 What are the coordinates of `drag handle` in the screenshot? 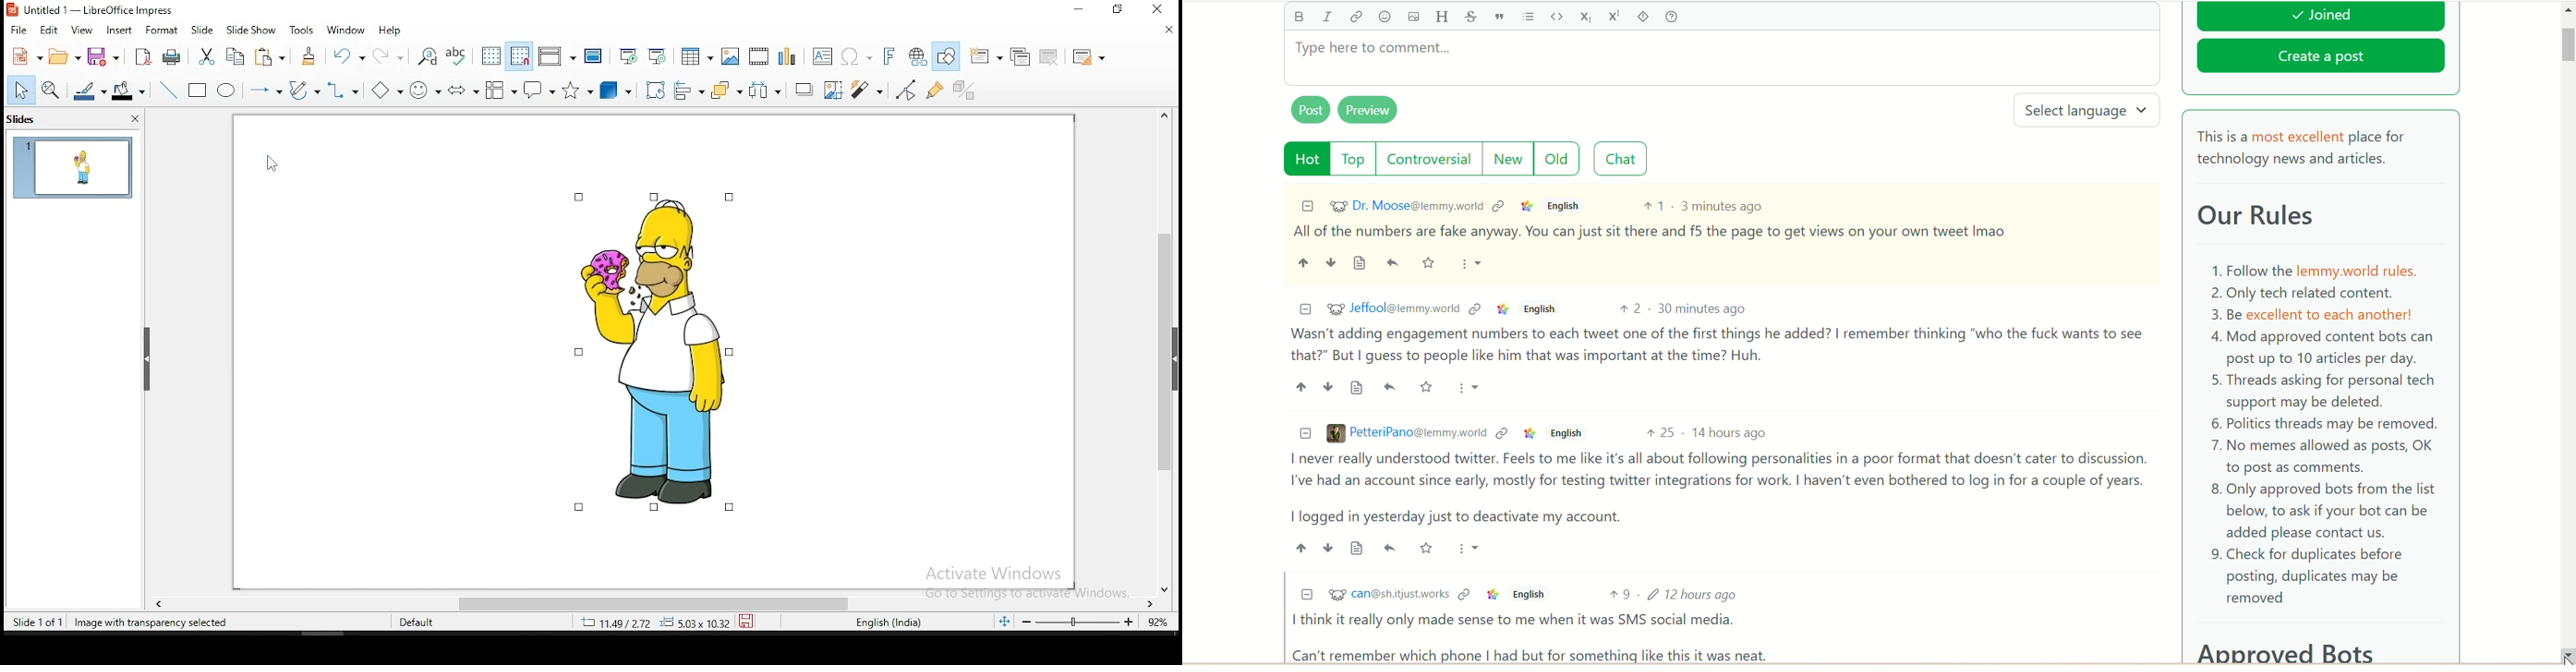 It's located at (148, 361).